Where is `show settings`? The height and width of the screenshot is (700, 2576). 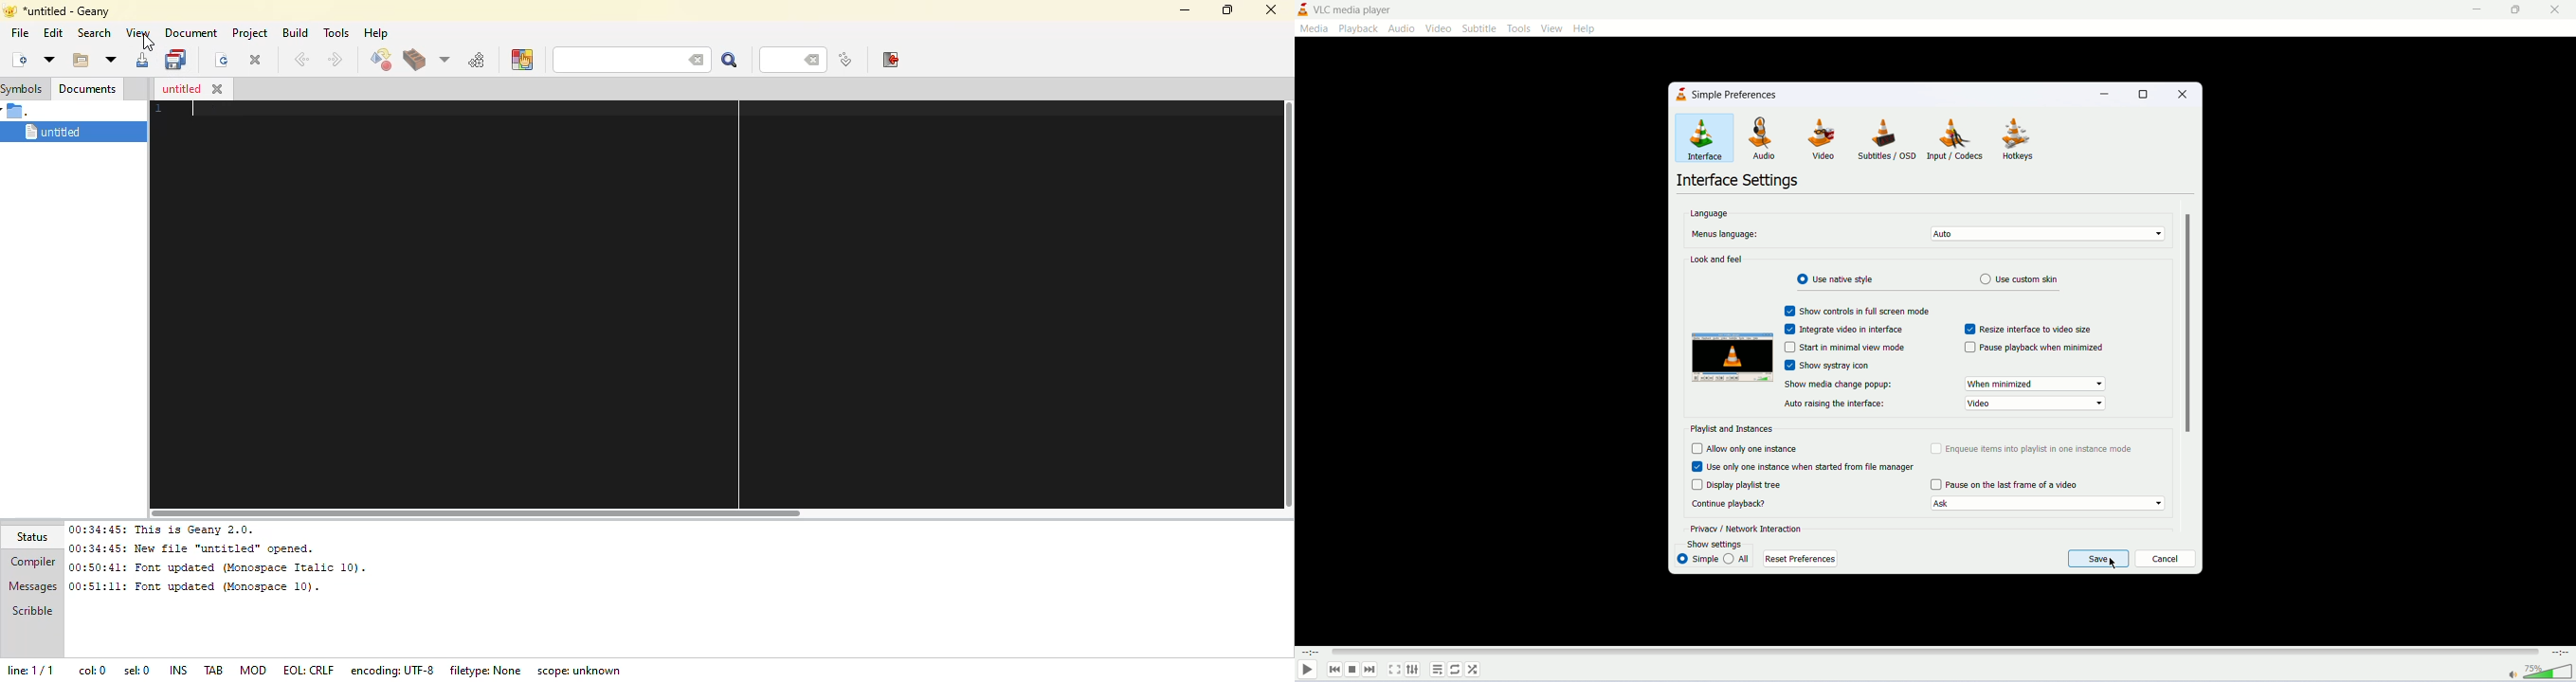 show settings is located at coordinates (1715, 544).